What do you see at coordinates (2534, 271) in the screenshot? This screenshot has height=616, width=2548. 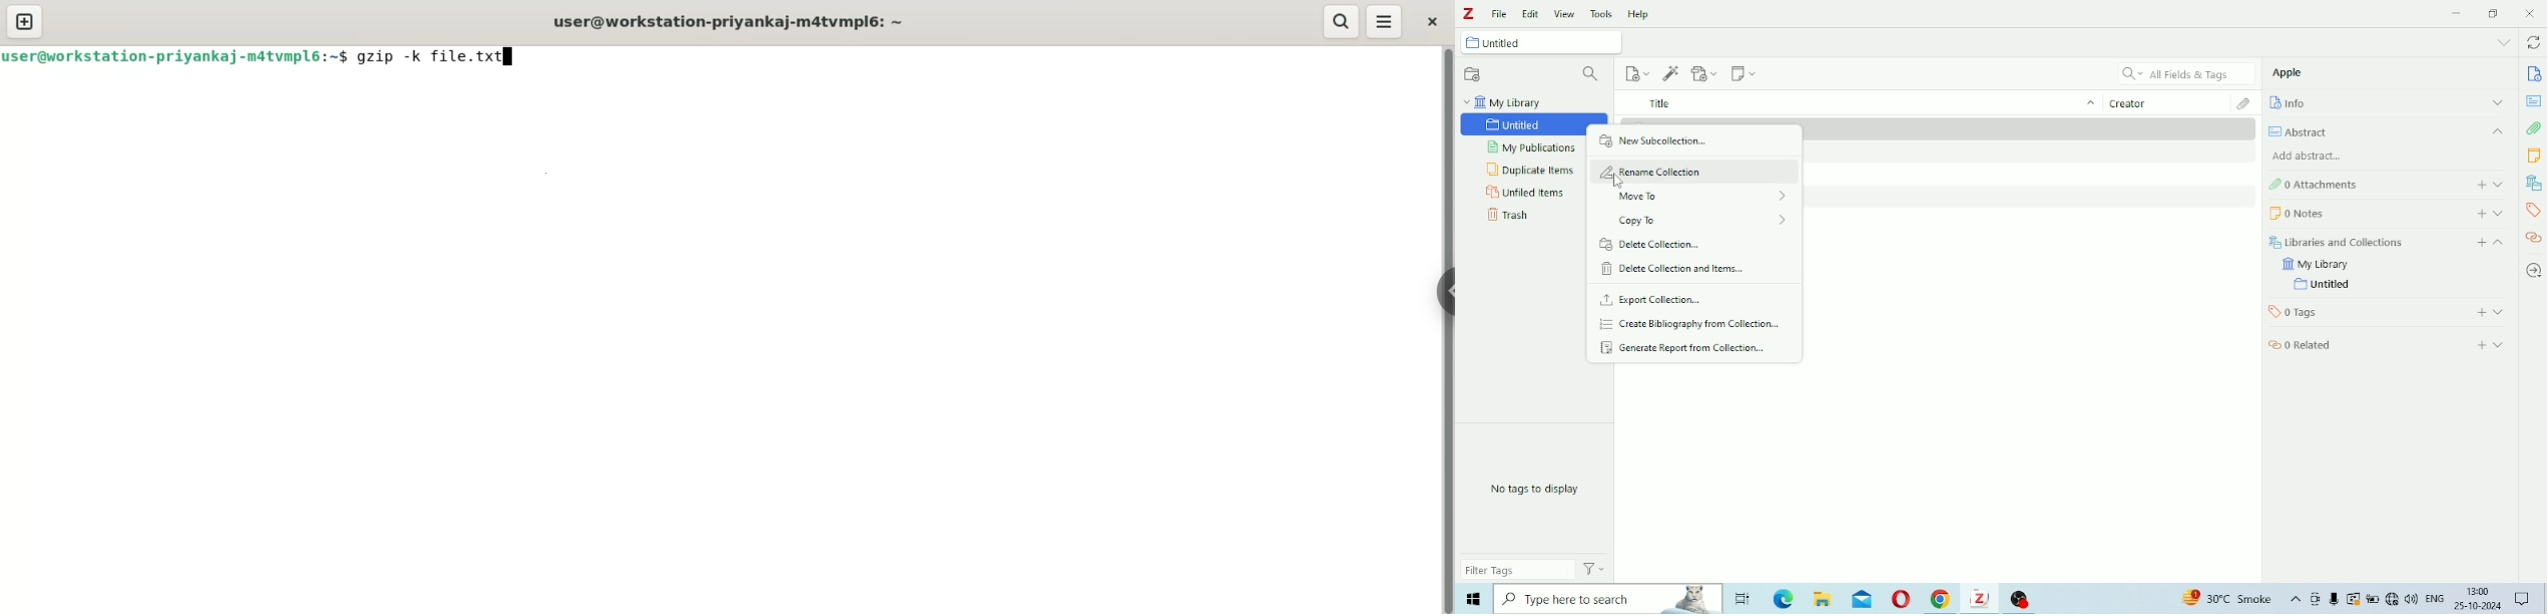 I see `Locate` at bounding box center [2534, 271].